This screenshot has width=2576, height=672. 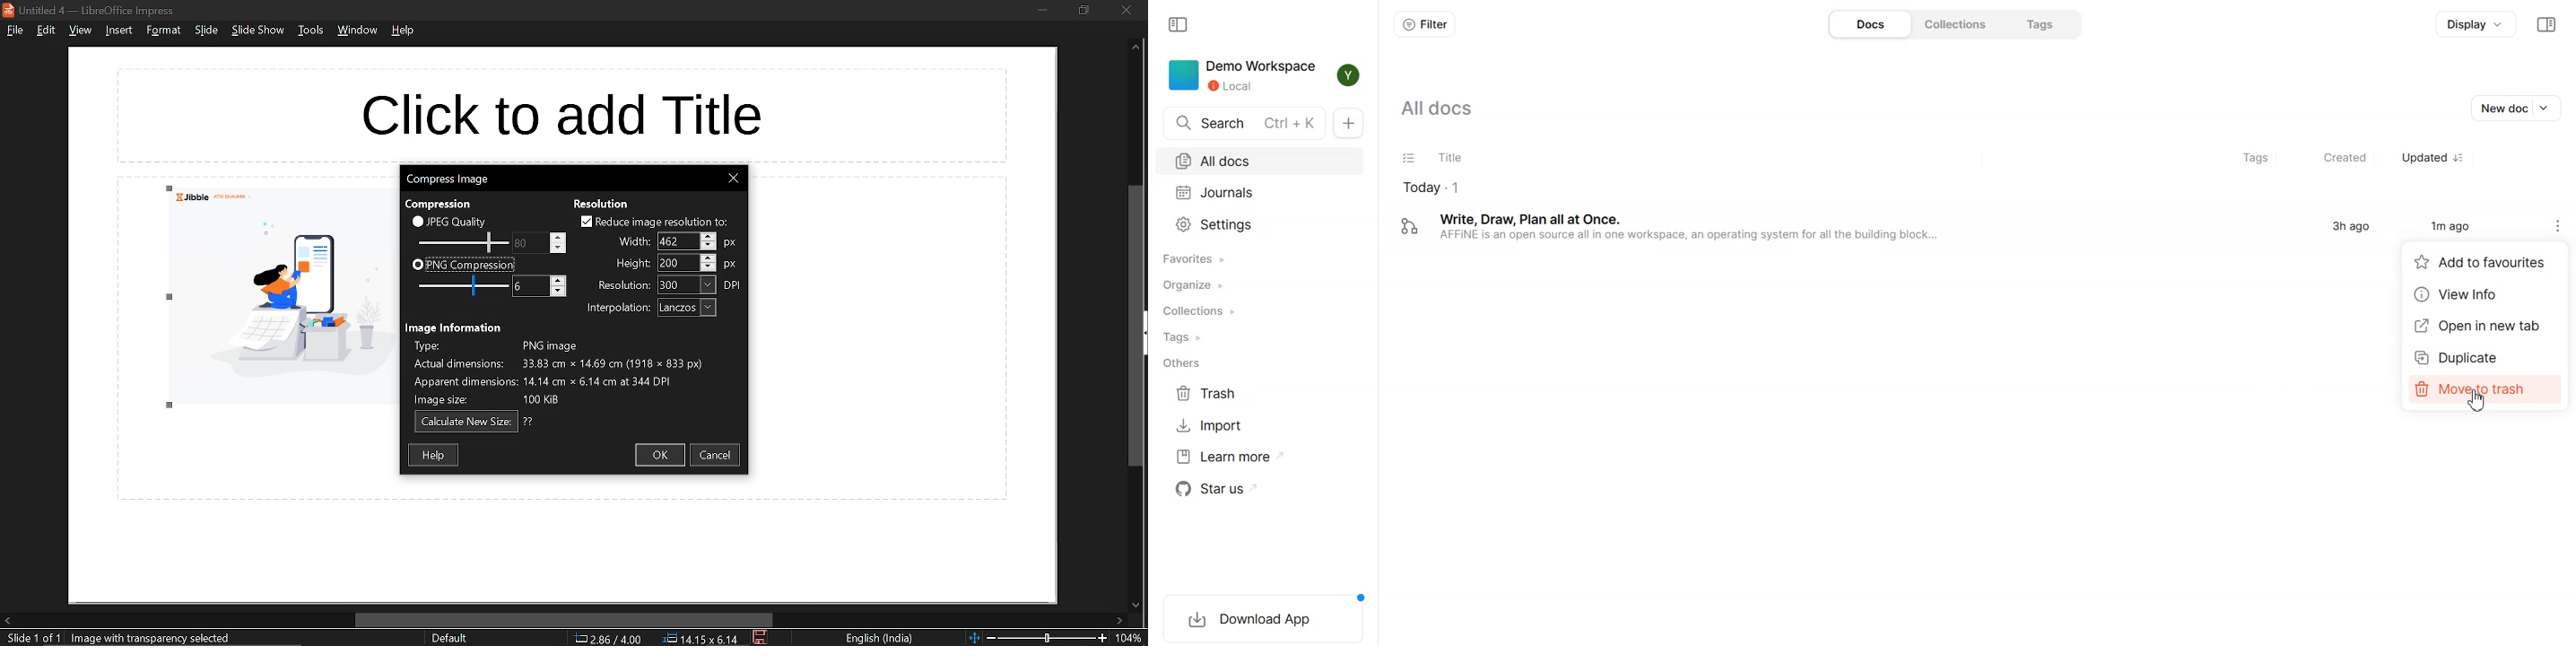 What do you see at coordinates (2486, 357) in the screenshot?
I see `Duplicate` at bounding box center [2486, 357].